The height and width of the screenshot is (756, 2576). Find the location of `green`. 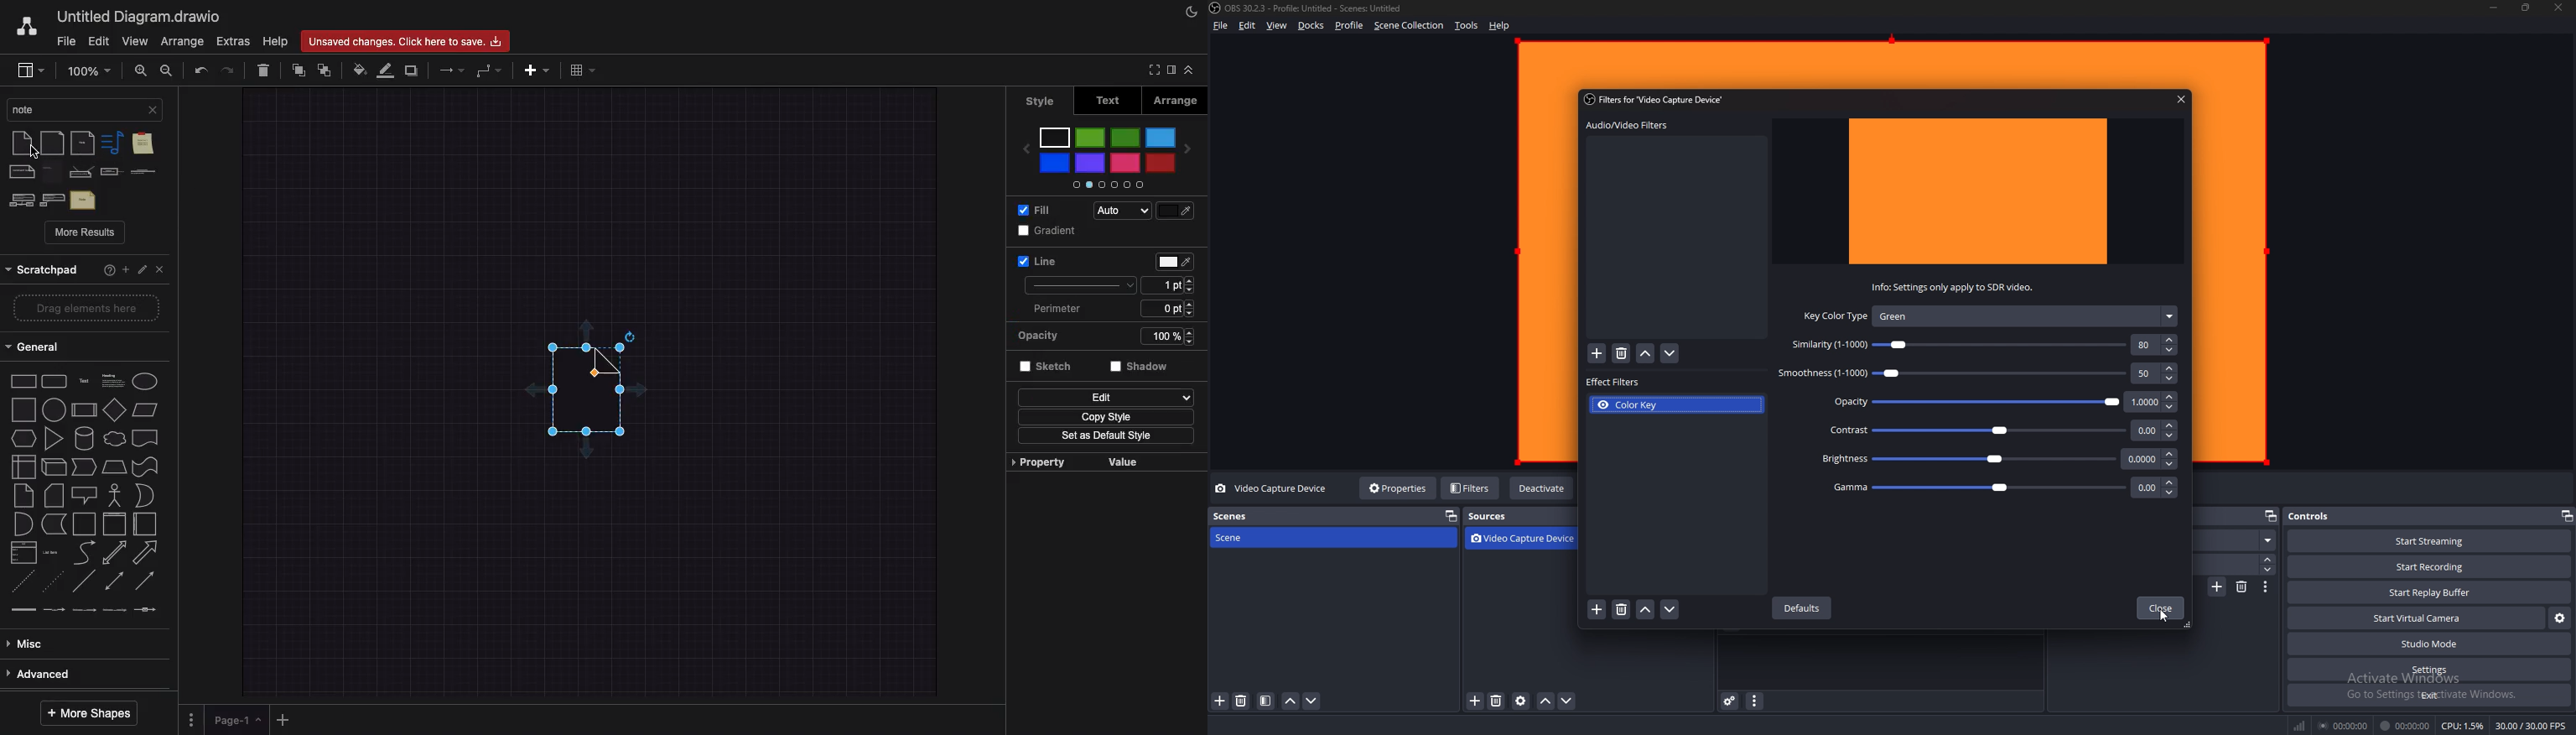

green is located at coordinates (1090, 139).